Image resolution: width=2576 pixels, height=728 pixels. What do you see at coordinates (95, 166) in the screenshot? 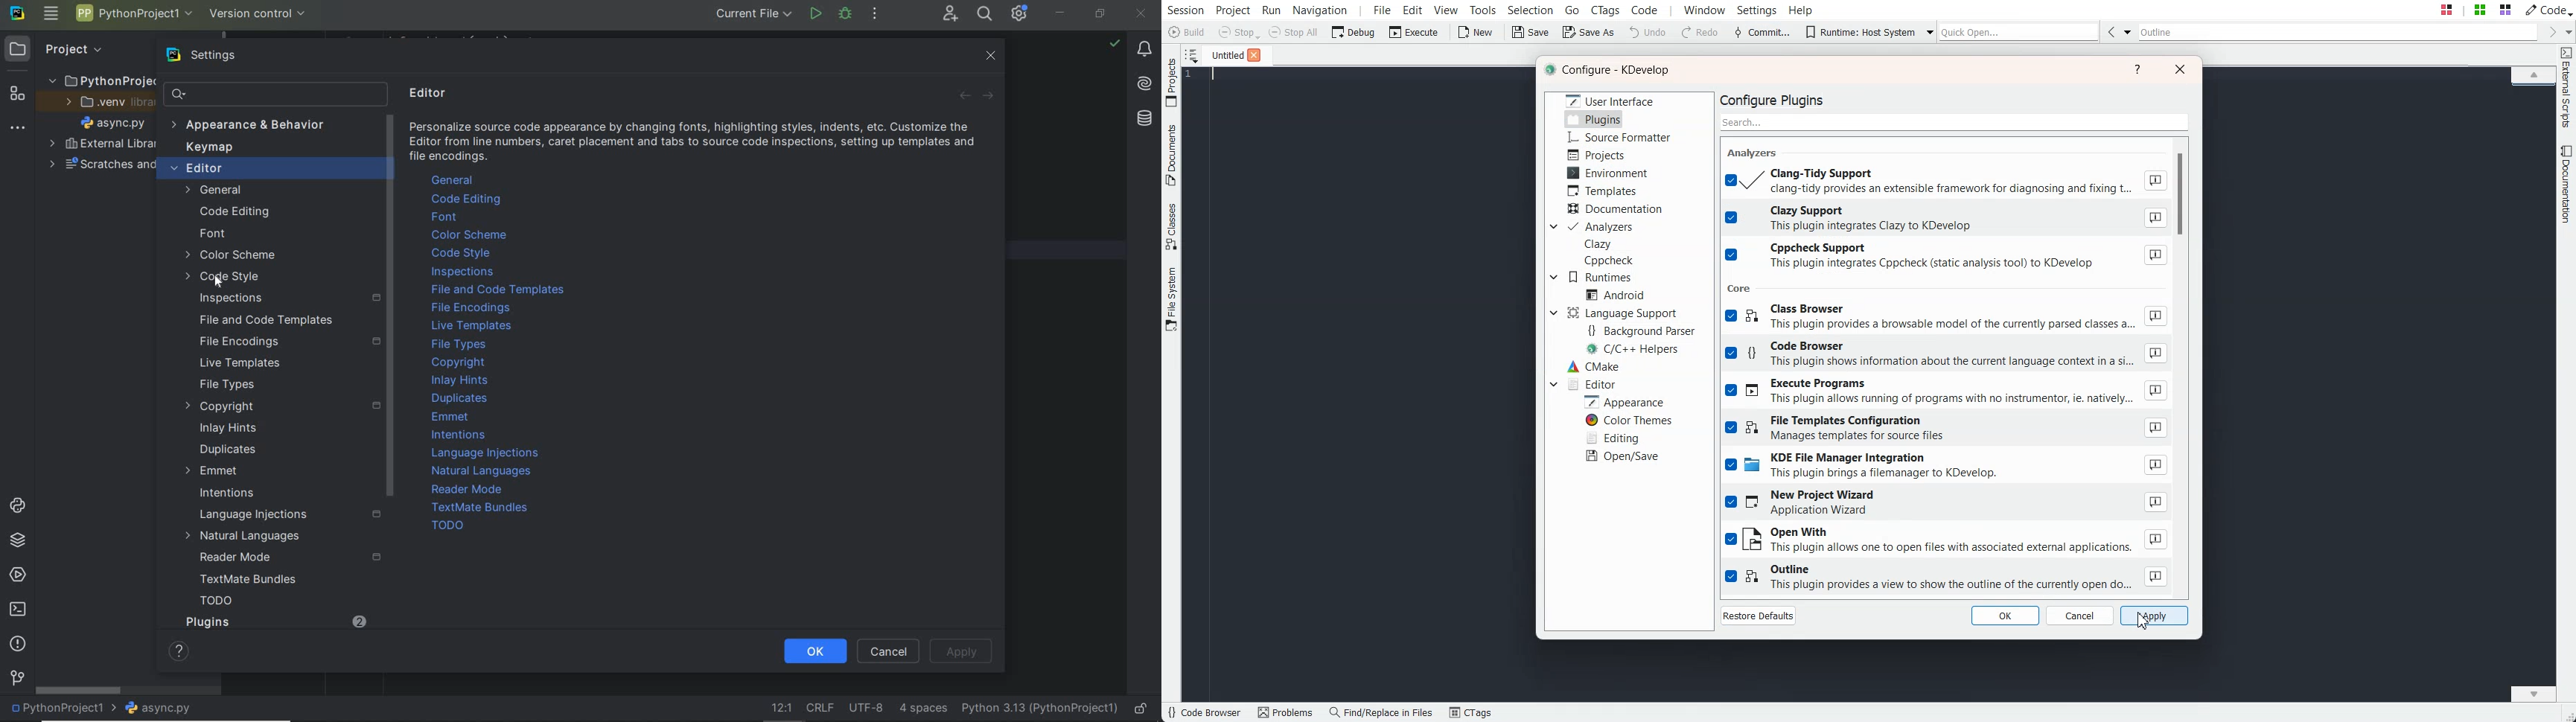
I see `scratches and consoles` at bounding box center [95, 166].